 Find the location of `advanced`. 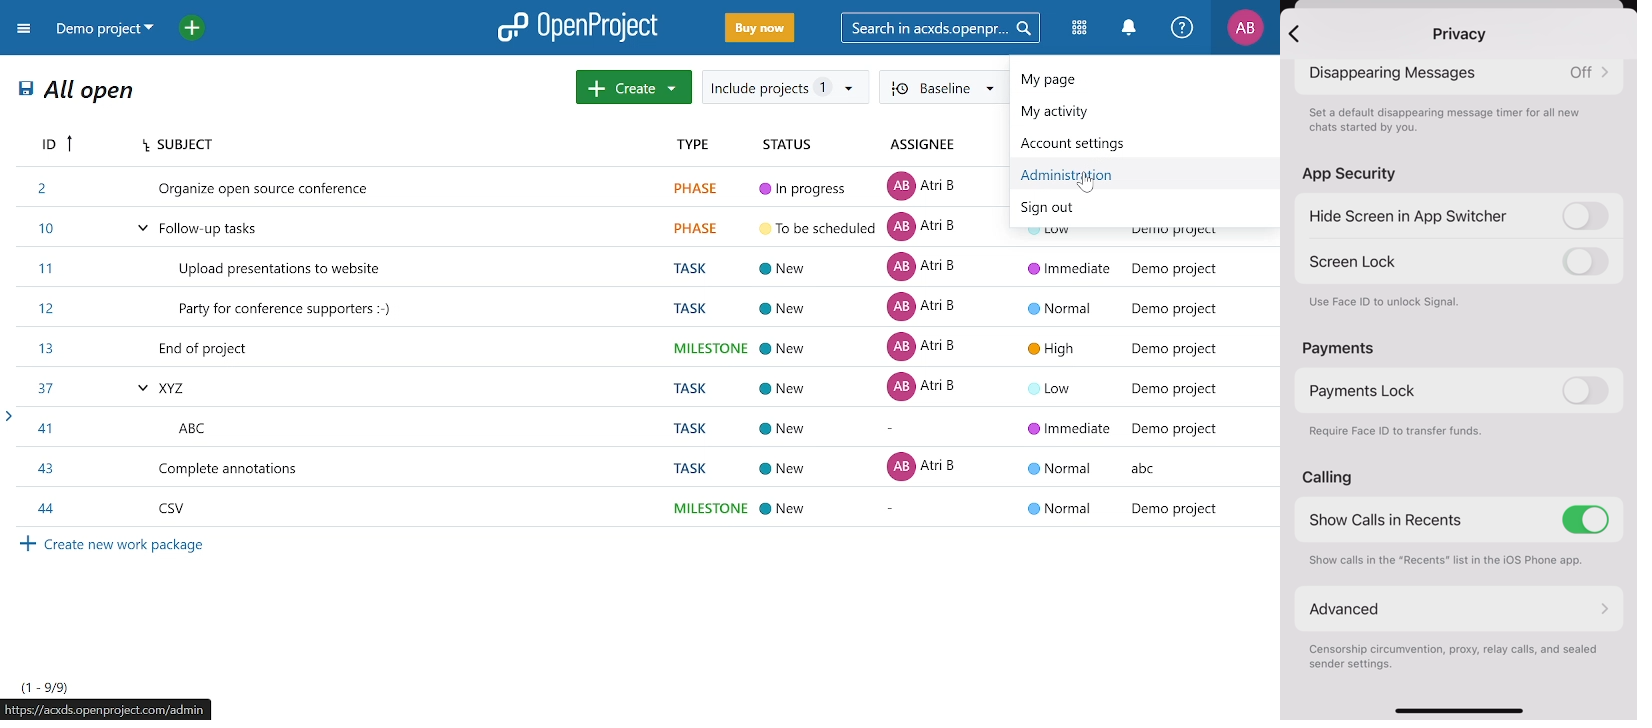

advanced is located at coordinates (1457, 611).